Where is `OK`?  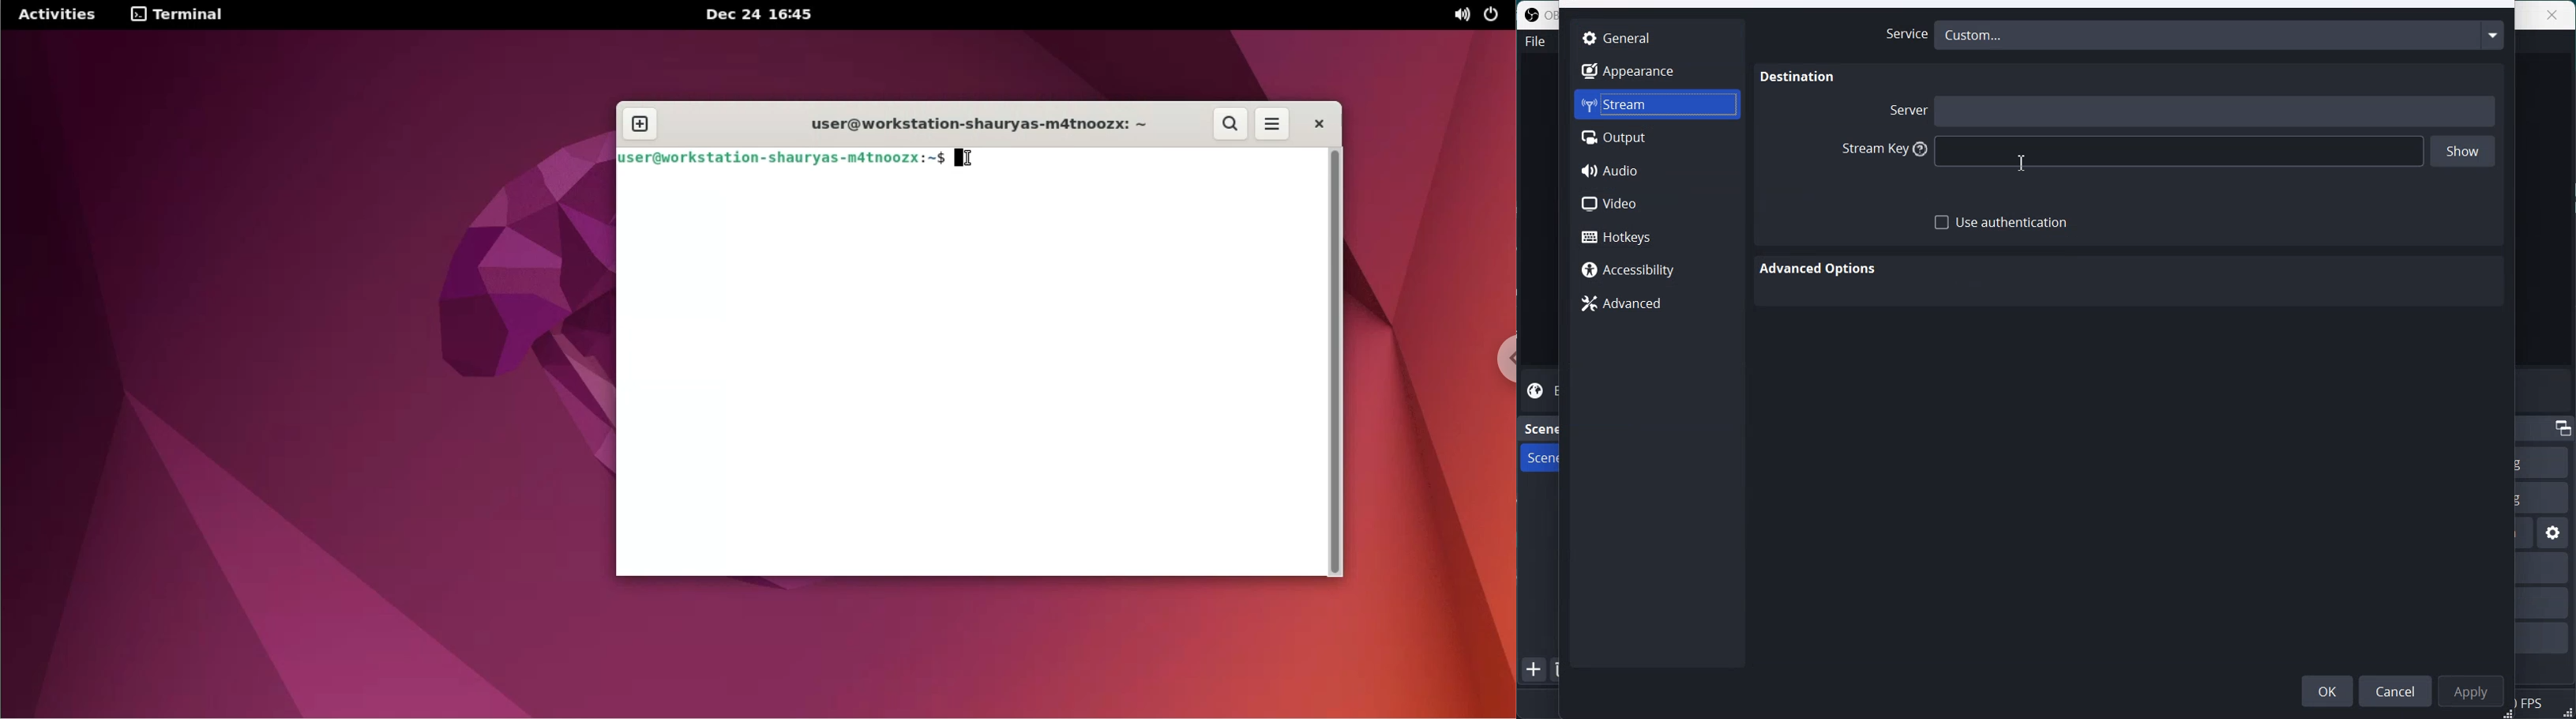 OK is located at coordinates (2328, 690).